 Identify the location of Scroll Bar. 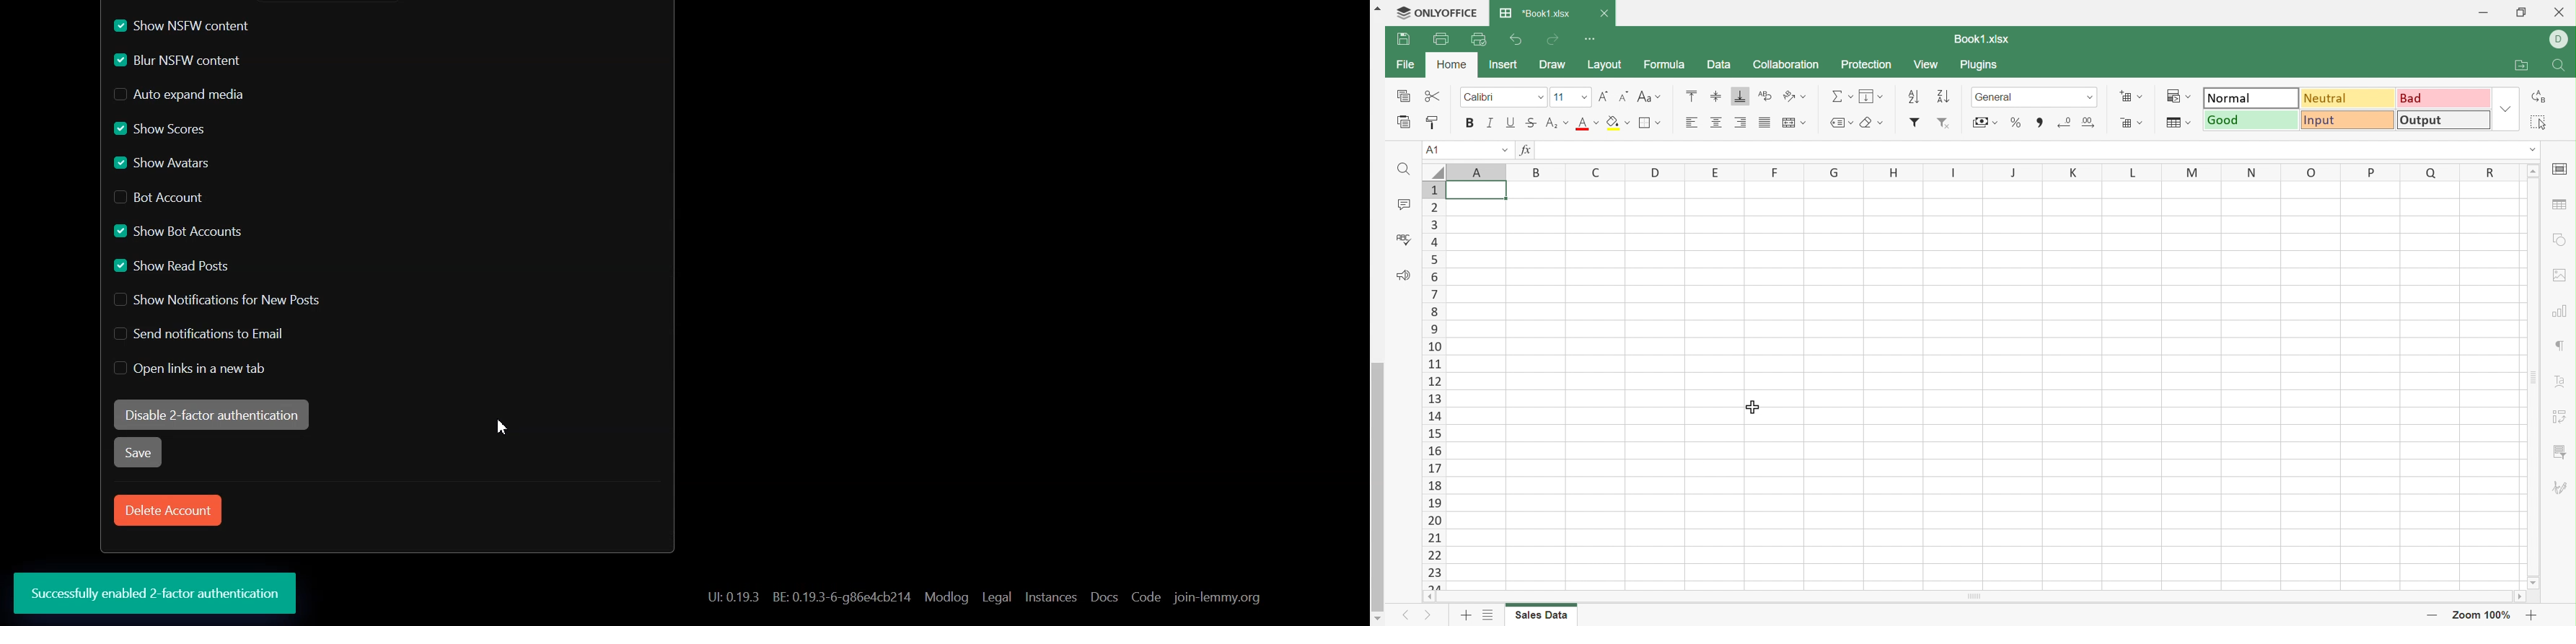
(1971, 596).